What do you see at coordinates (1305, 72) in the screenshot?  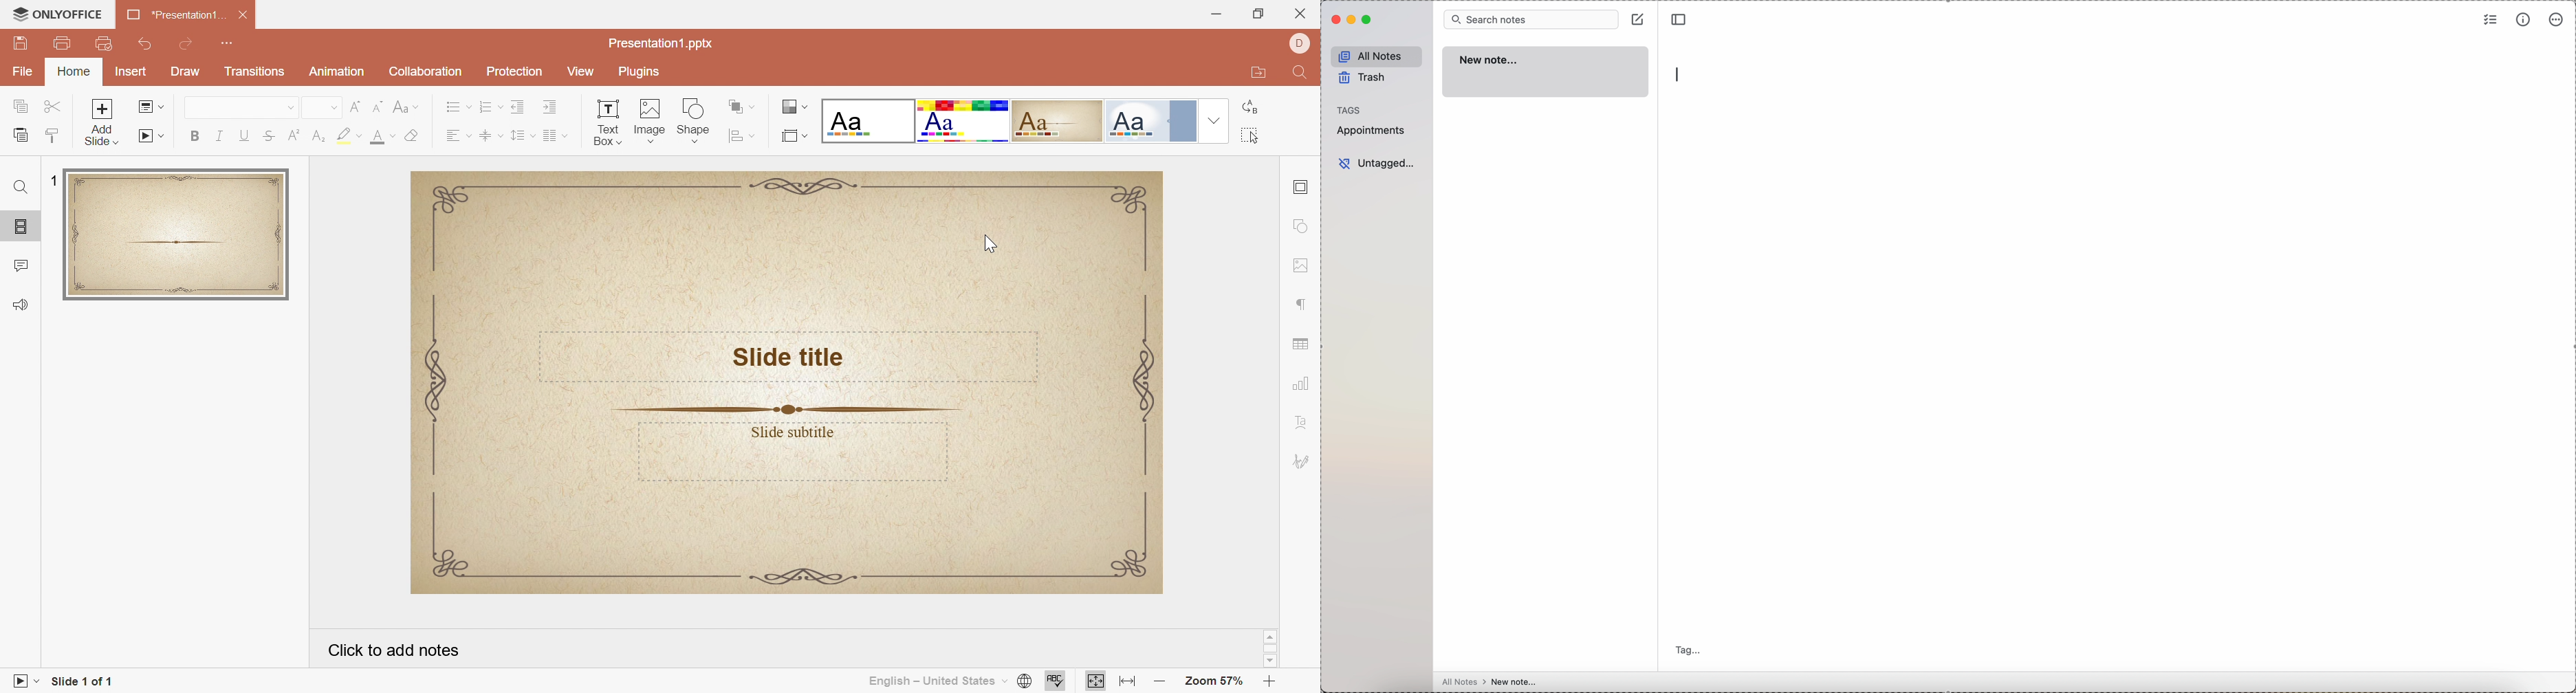 I see `Find` at bounding box center [1305, 72].